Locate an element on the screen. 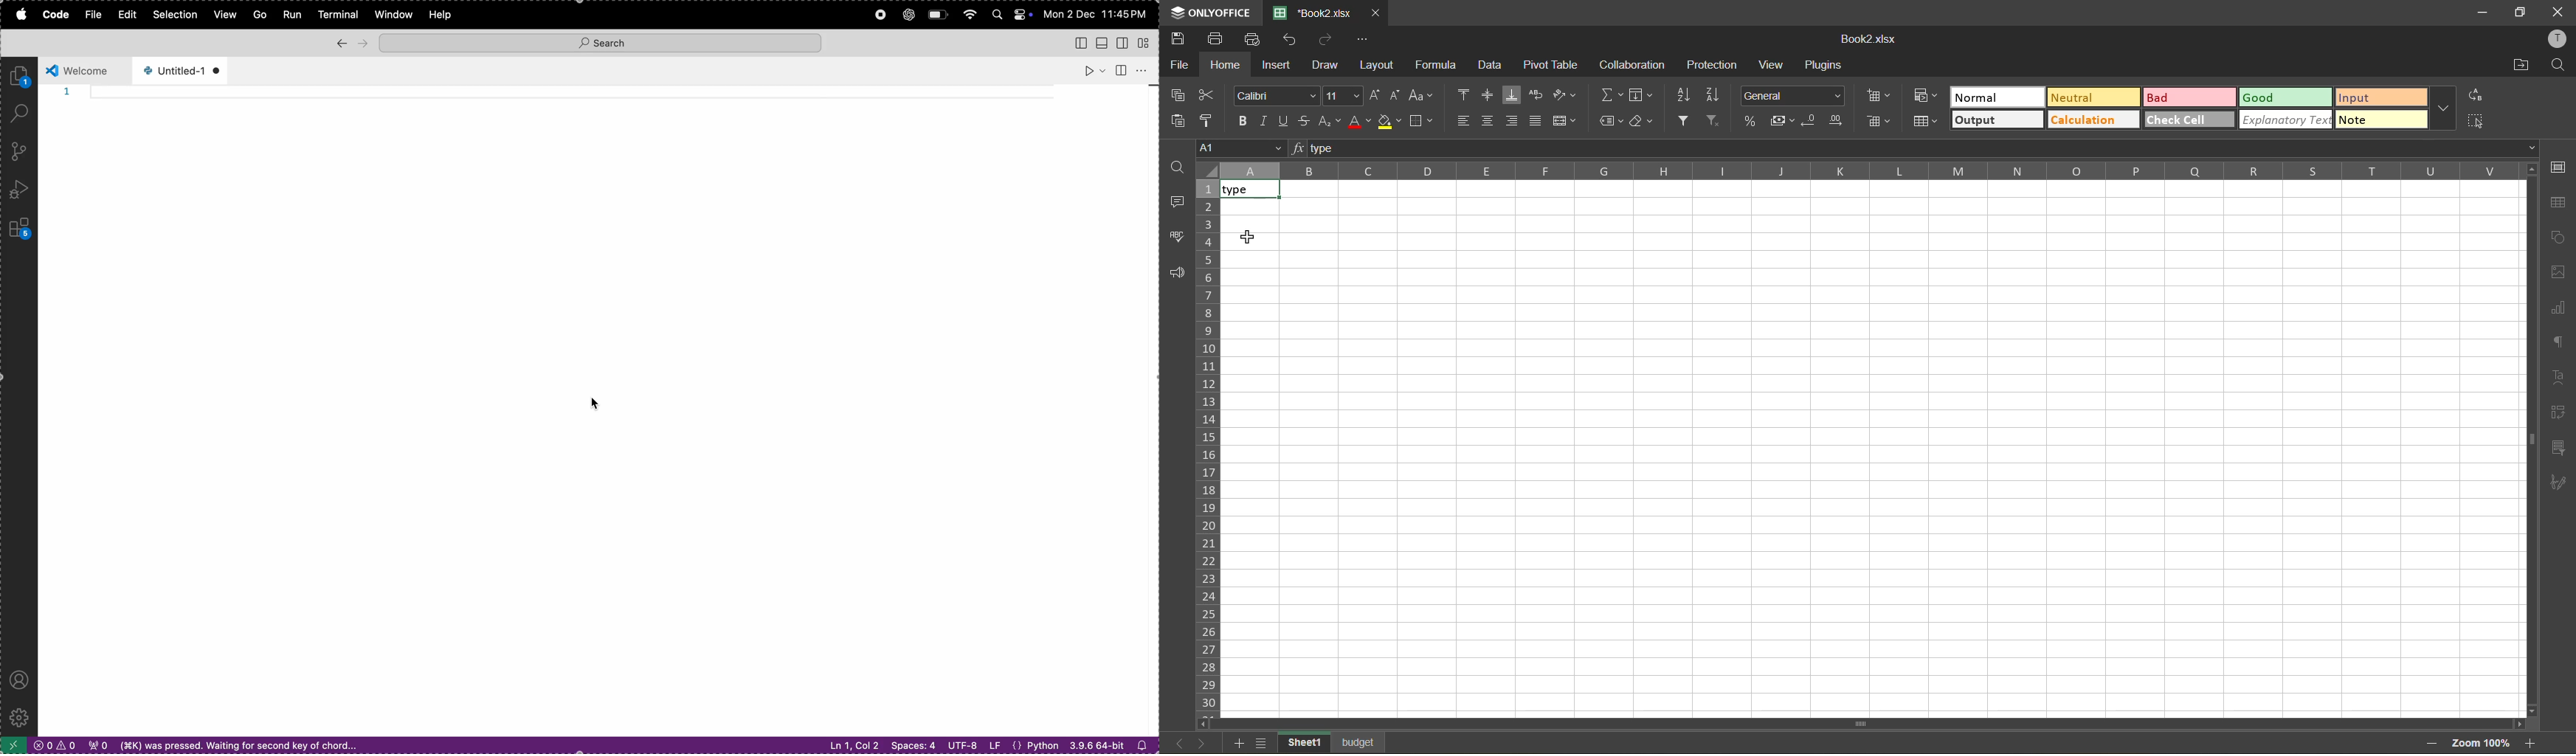 The image size is (2576, 756). orientation is located at coordinates (1566, 95).